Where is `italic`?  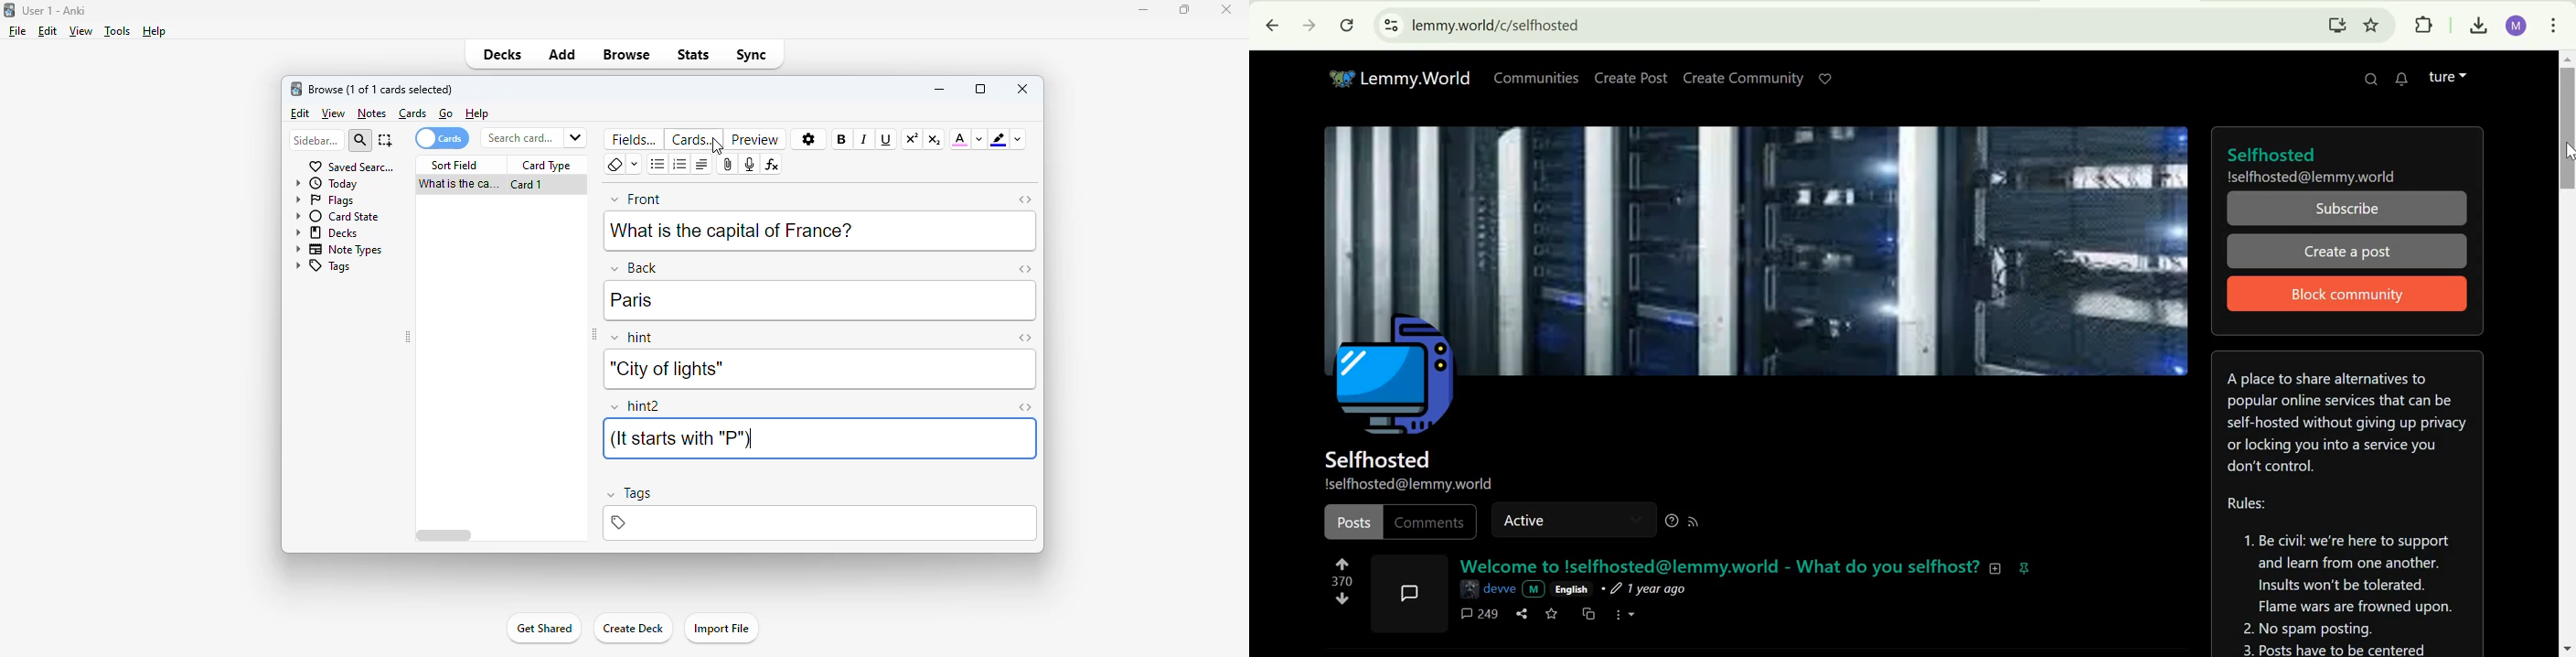
italic is located at coordinates (863, 139).